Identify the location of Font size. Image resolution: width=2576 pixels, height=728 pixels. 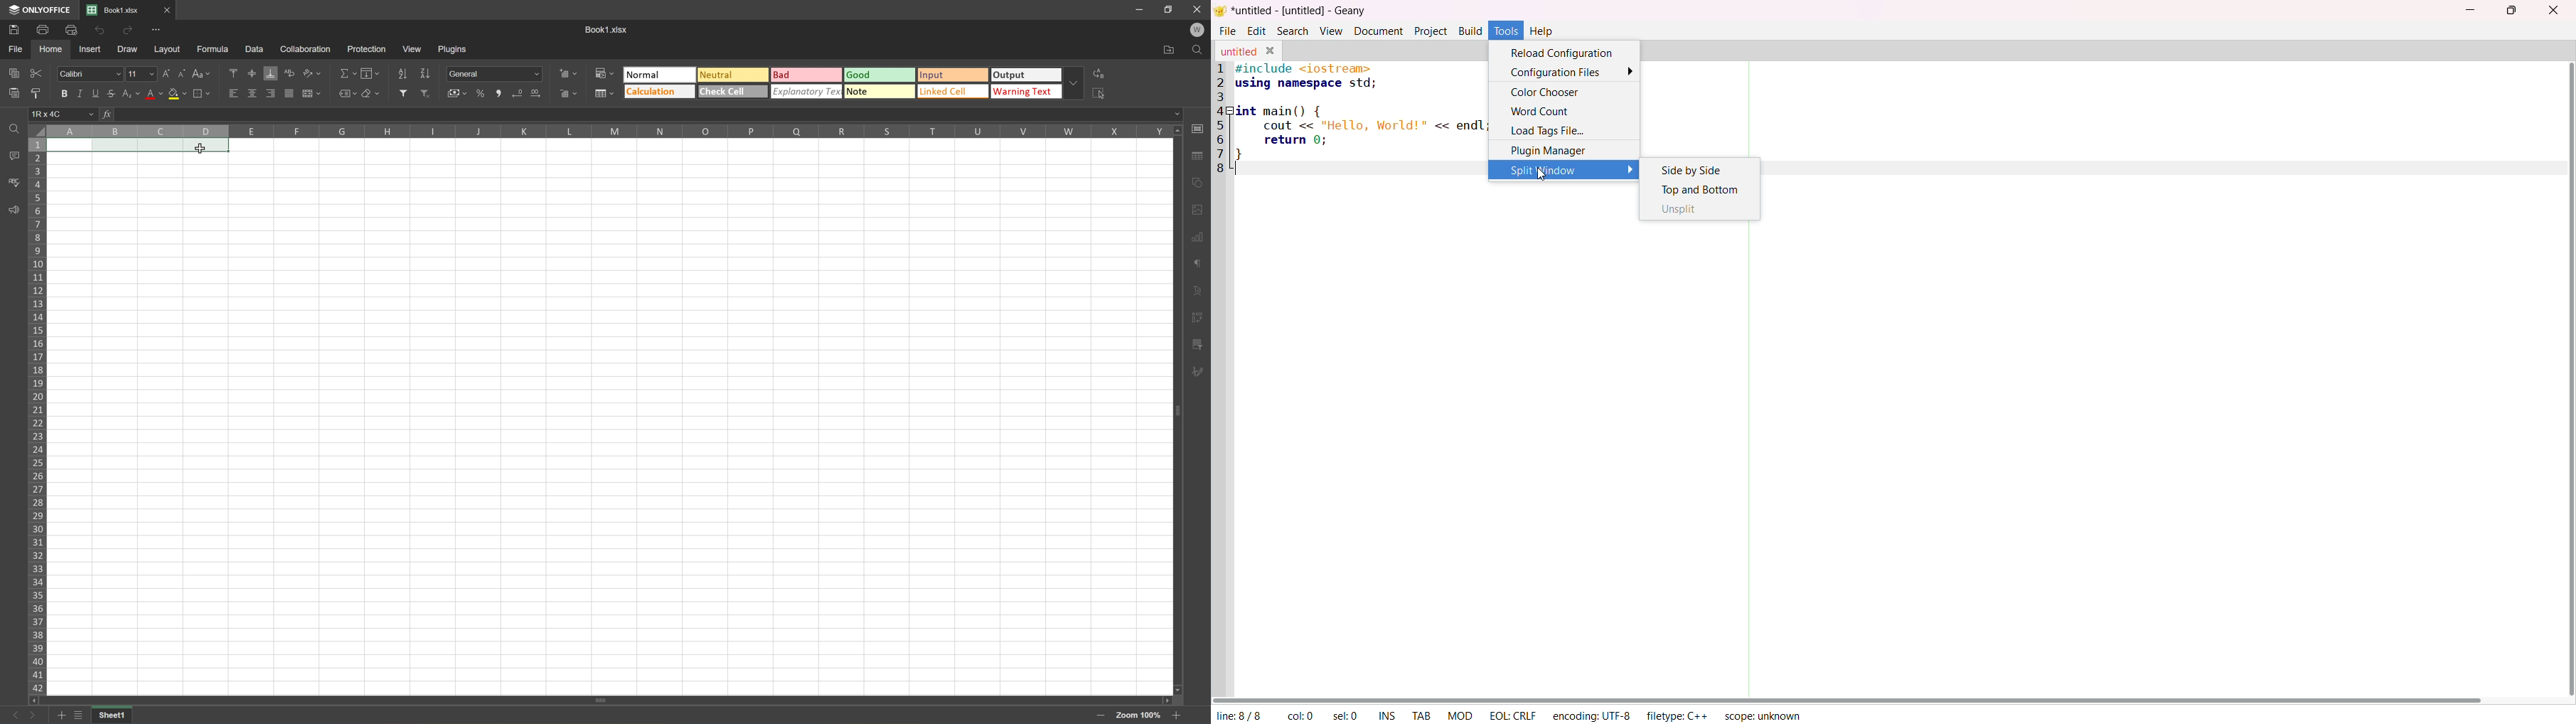
(140, 75).